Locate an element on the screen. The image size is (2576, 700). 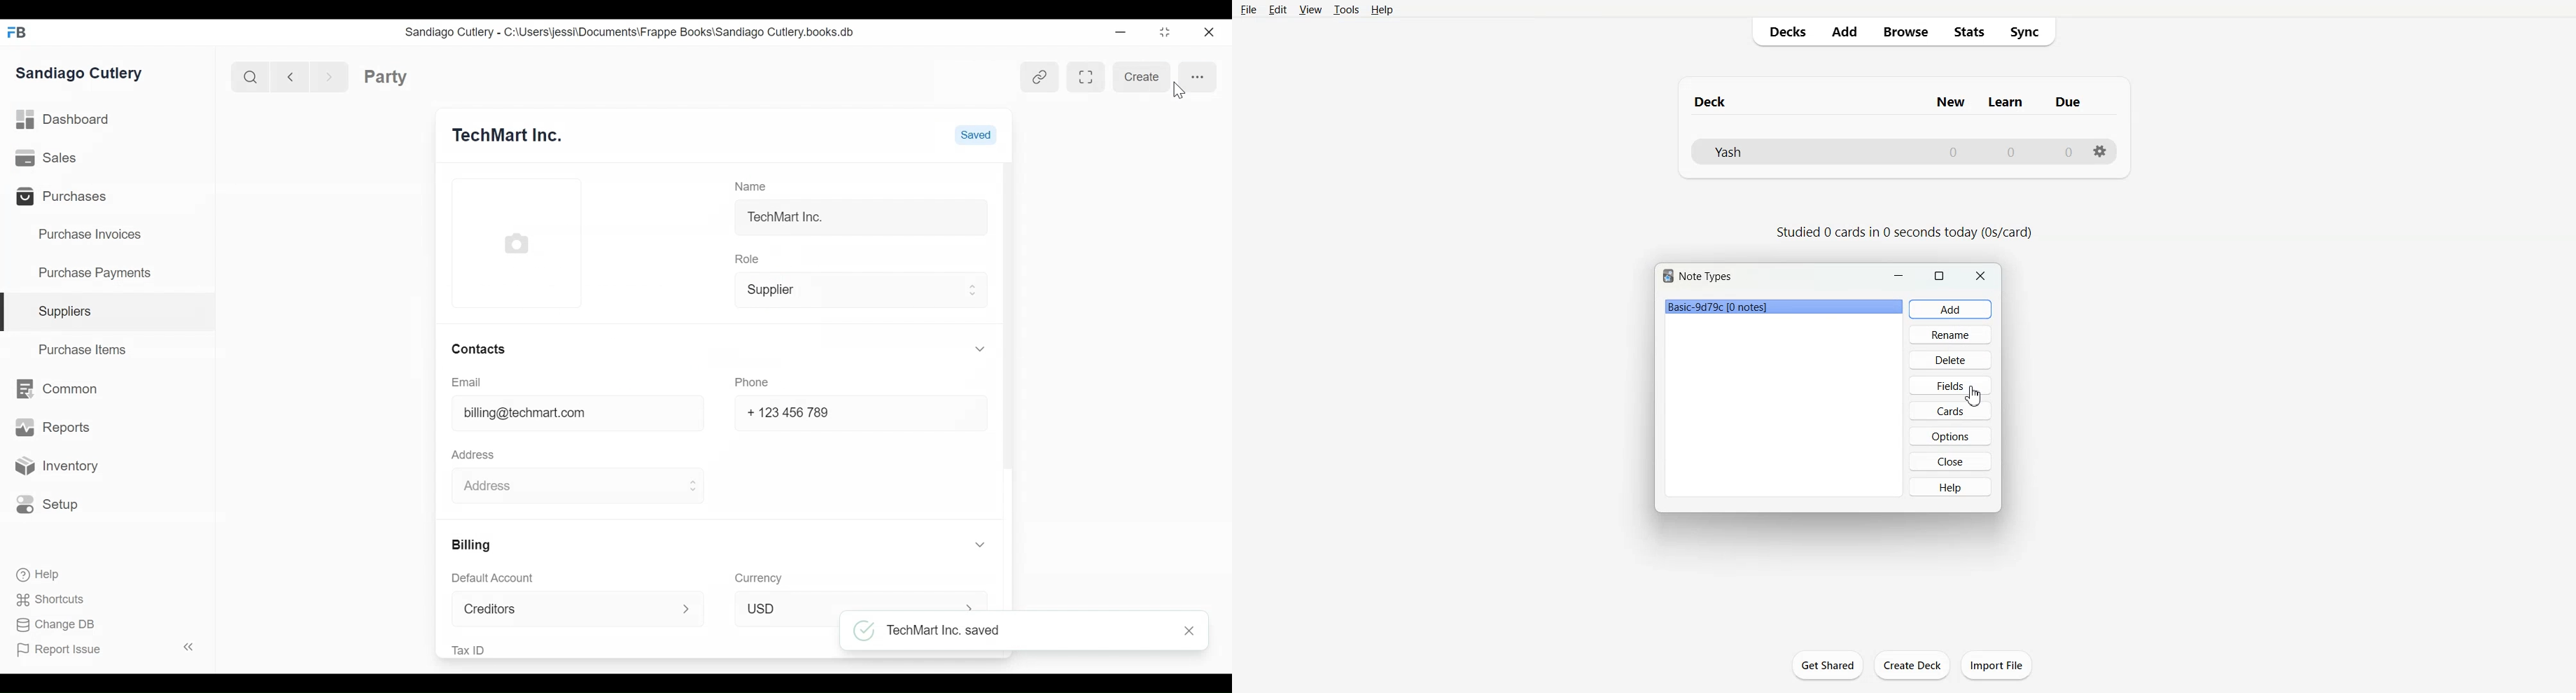
Cursor is located at coordinates (1179, 94).